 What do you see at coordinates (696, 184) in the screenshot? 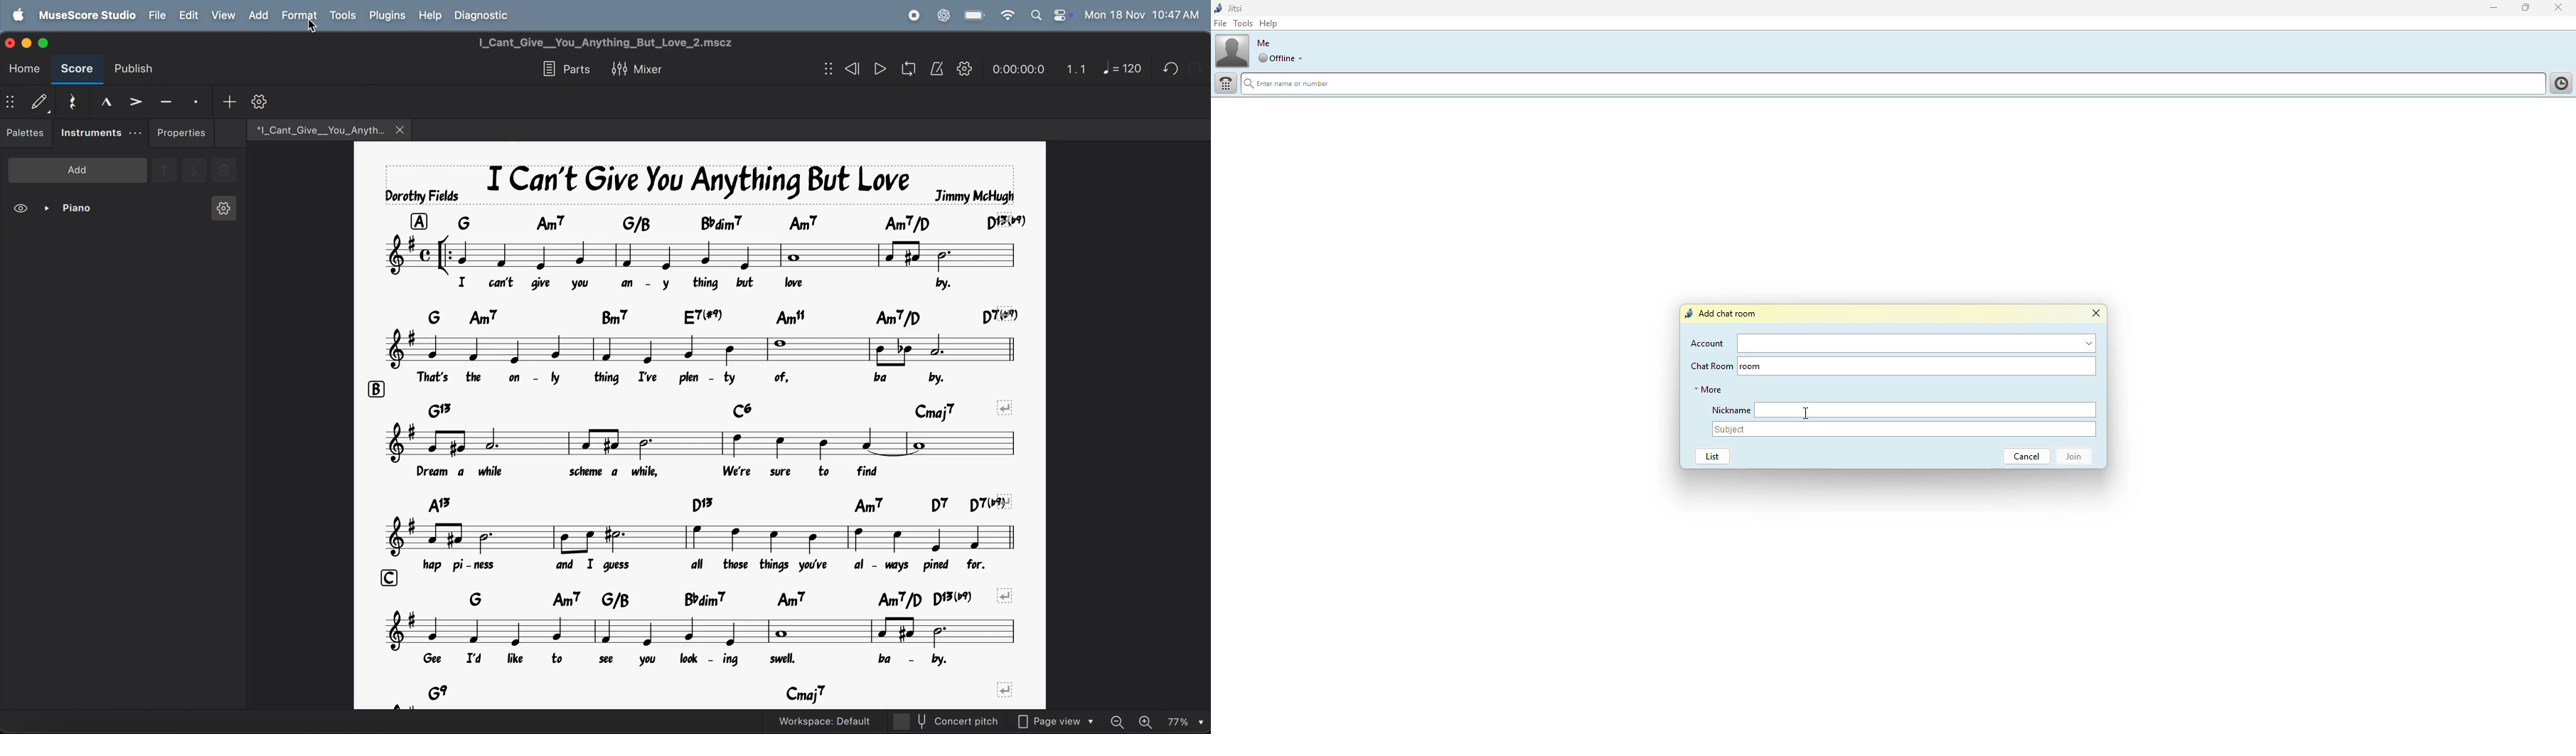
I see `Song title and author` at bounding box center [696, 184].